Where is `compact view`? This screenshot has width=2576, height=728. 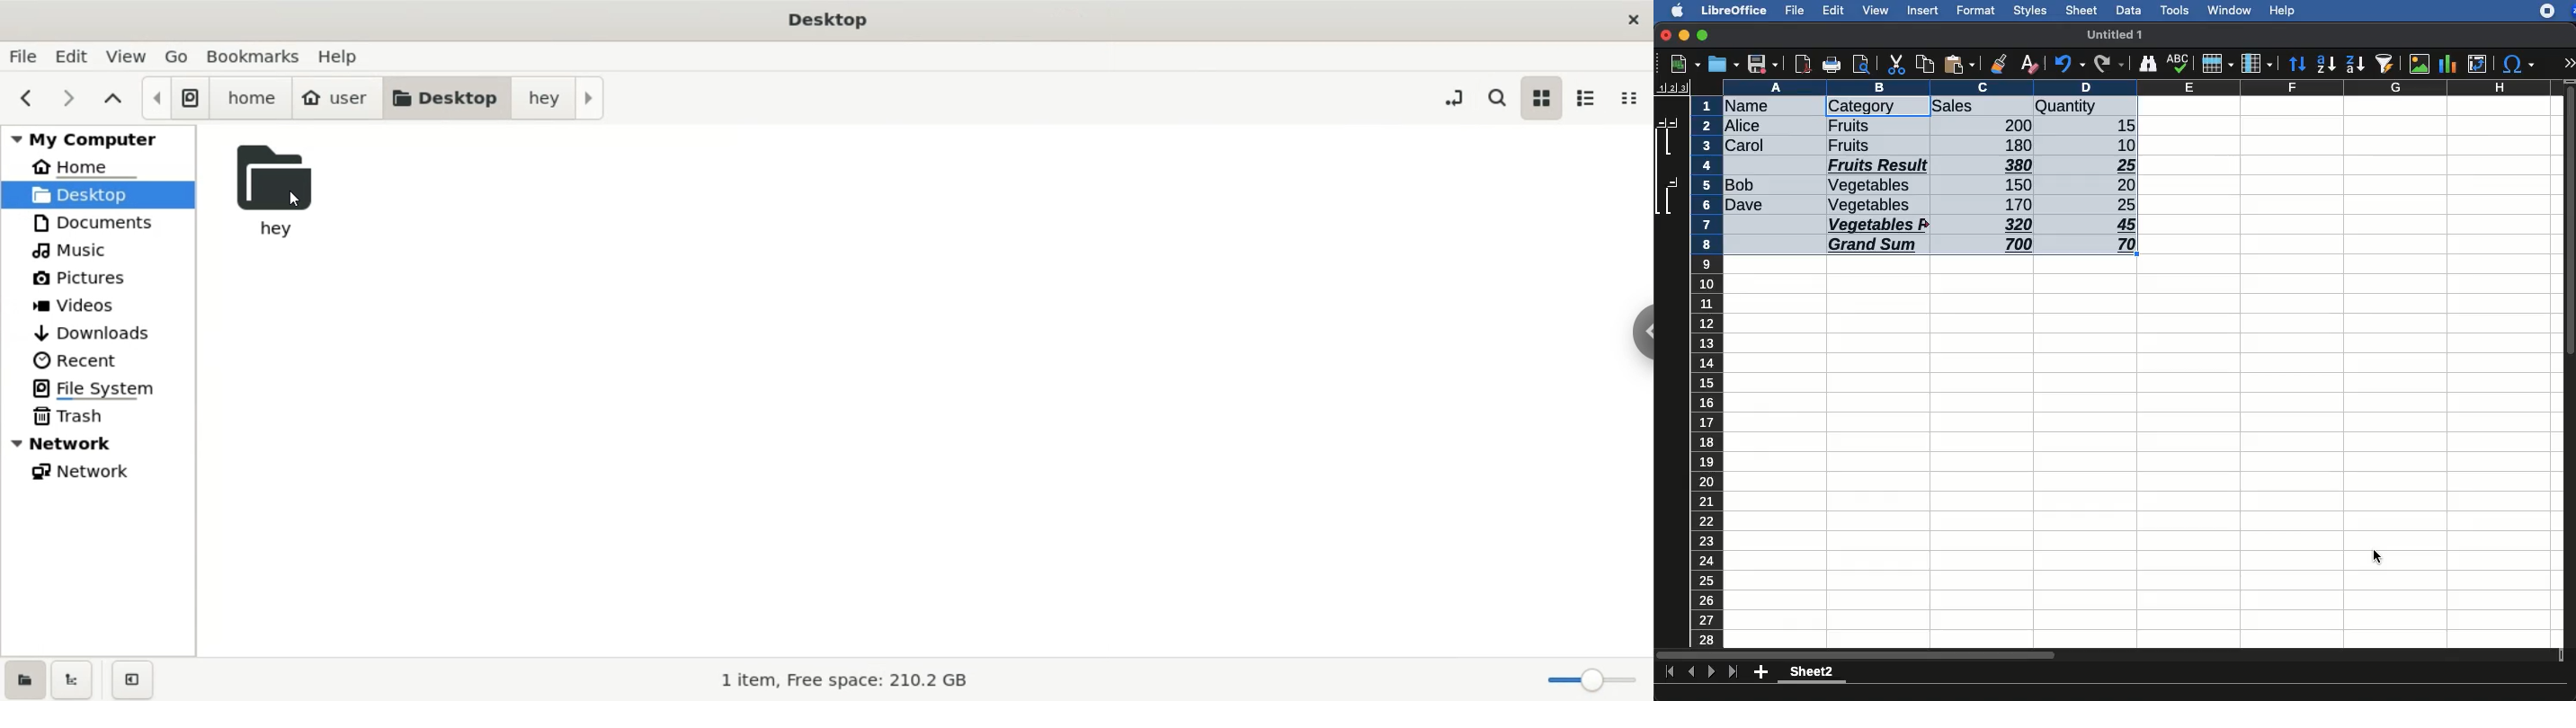 compact view is located at coordinates (1635, 97).